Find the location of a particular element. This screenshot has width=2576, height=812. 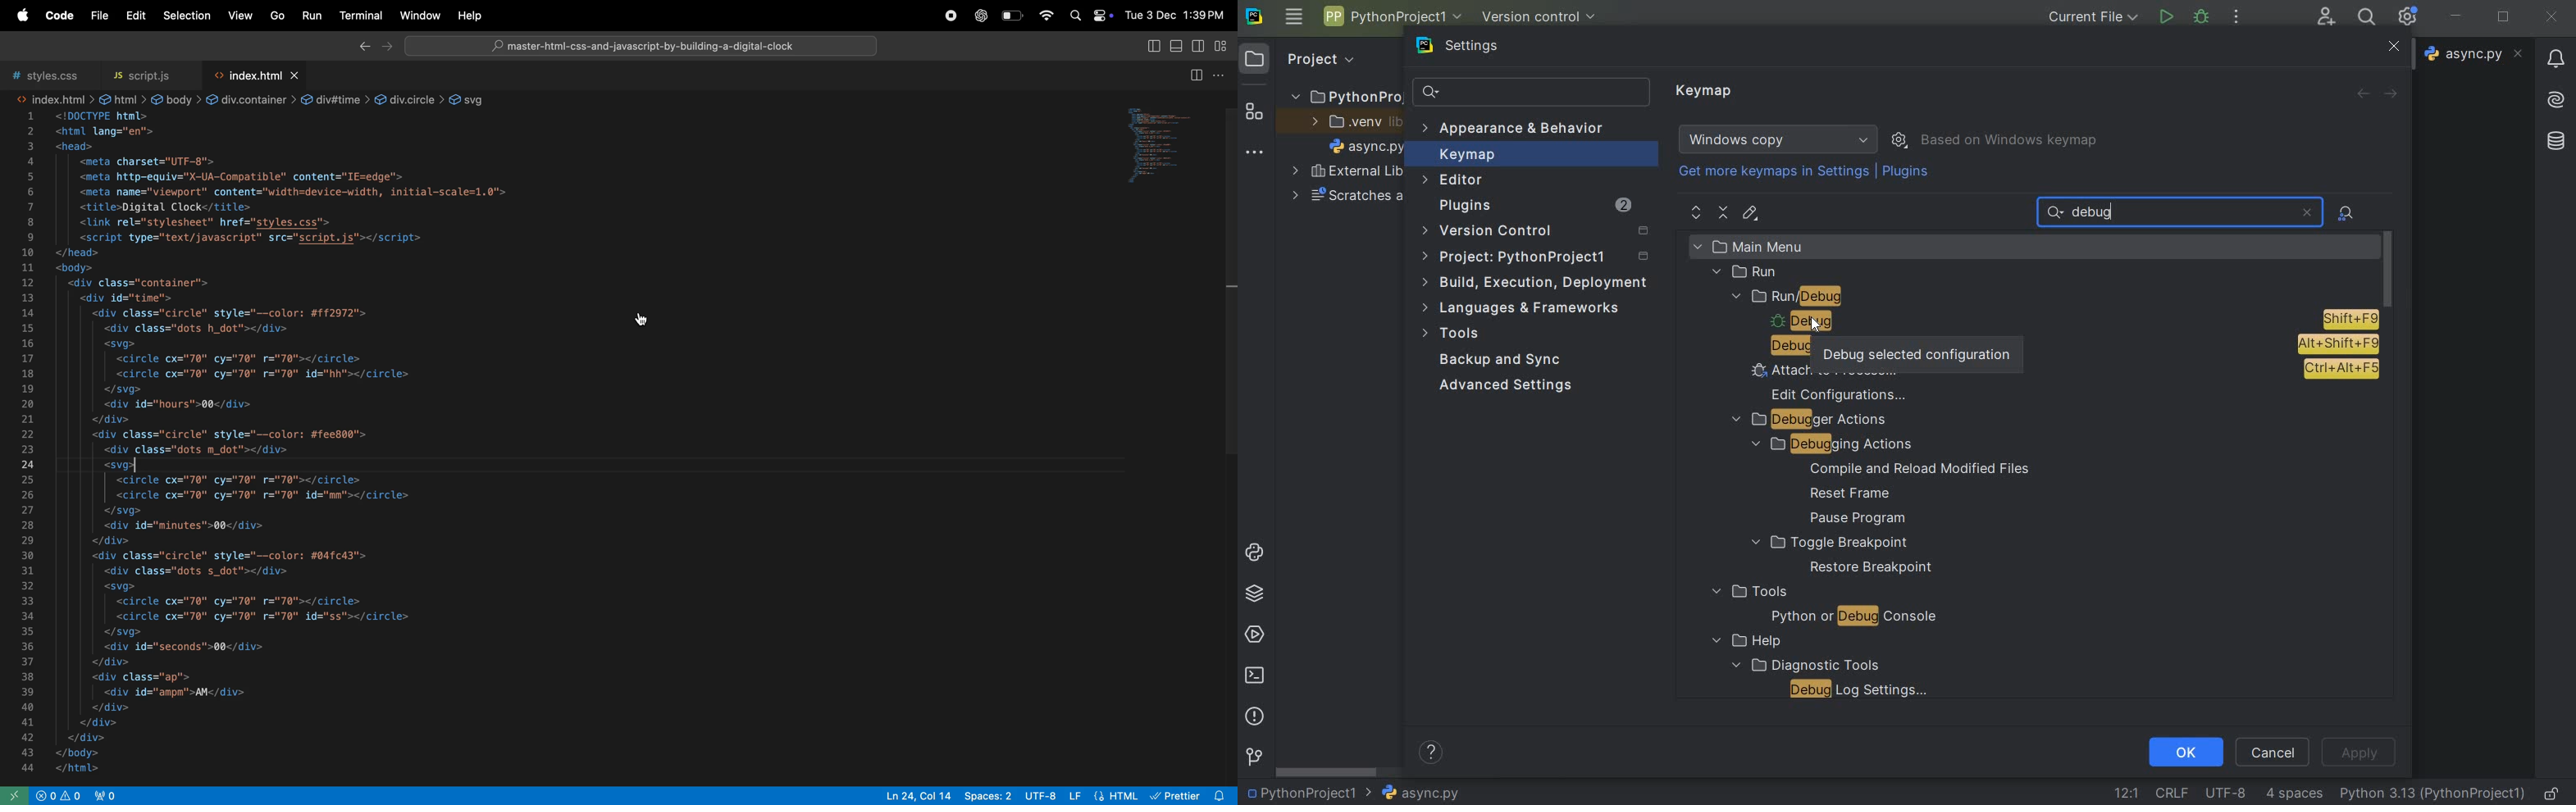

open remote window is located at coordinates (16, 796).